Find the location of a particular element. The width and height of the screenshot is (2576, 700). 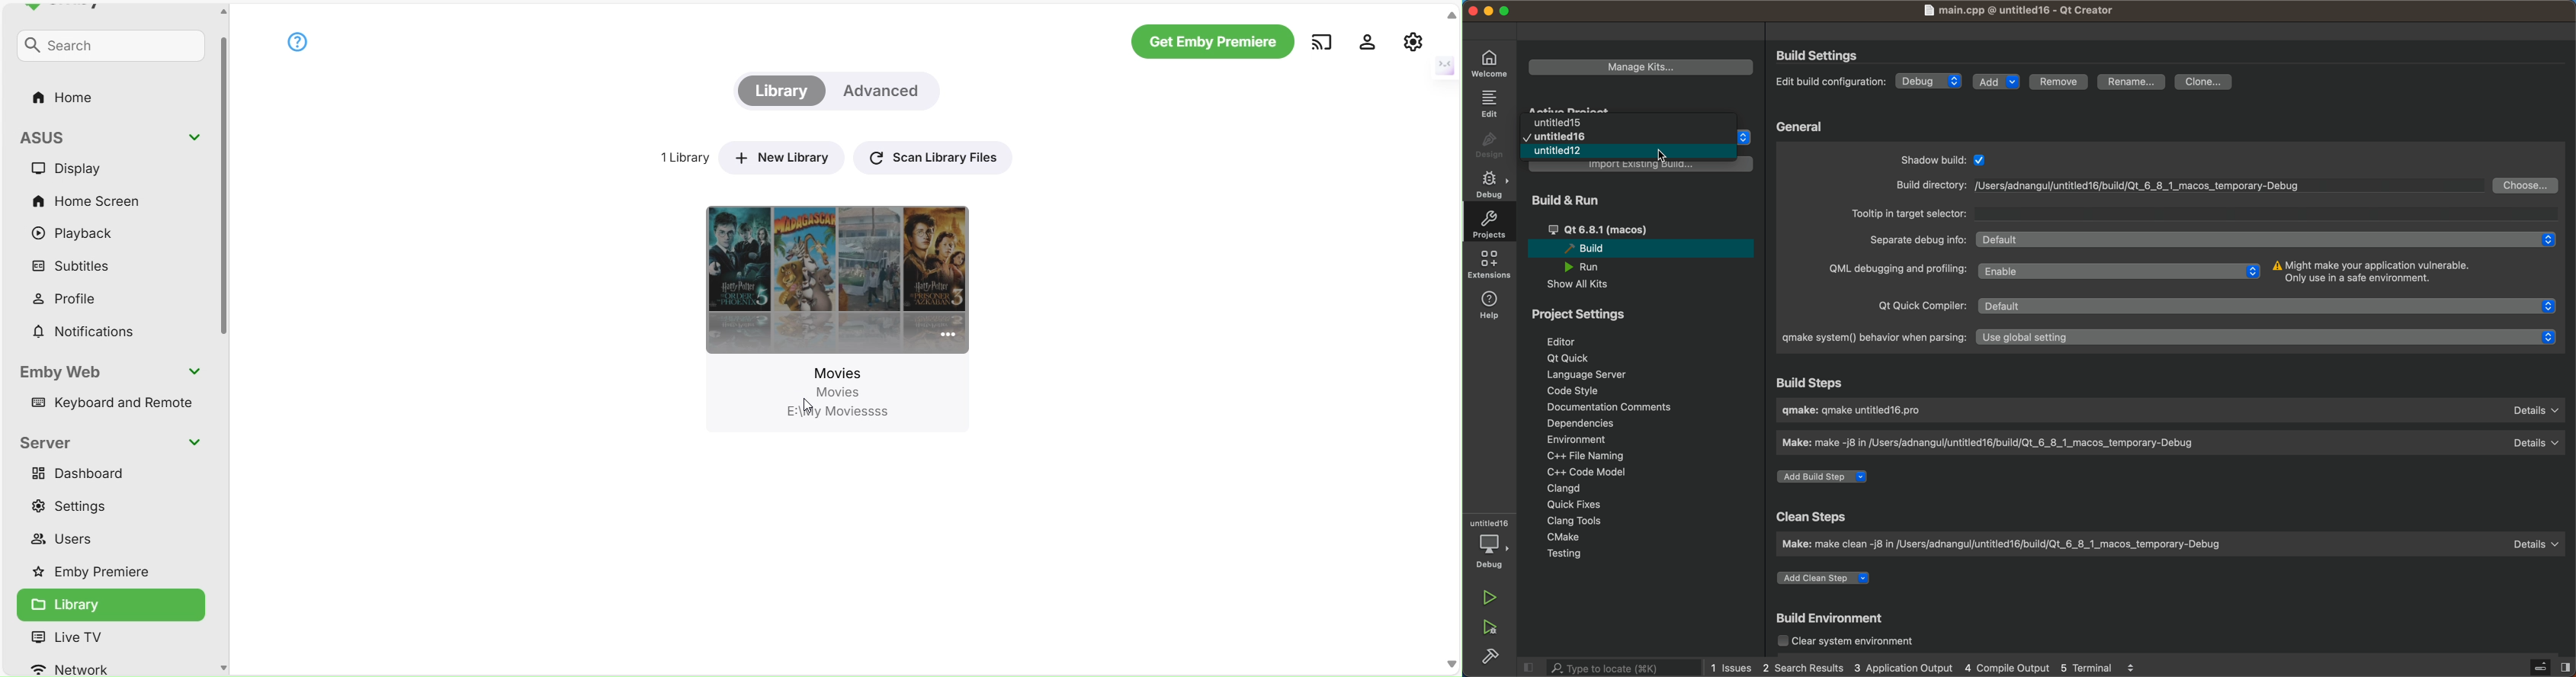

Playback is located at coordinates (81, 231).